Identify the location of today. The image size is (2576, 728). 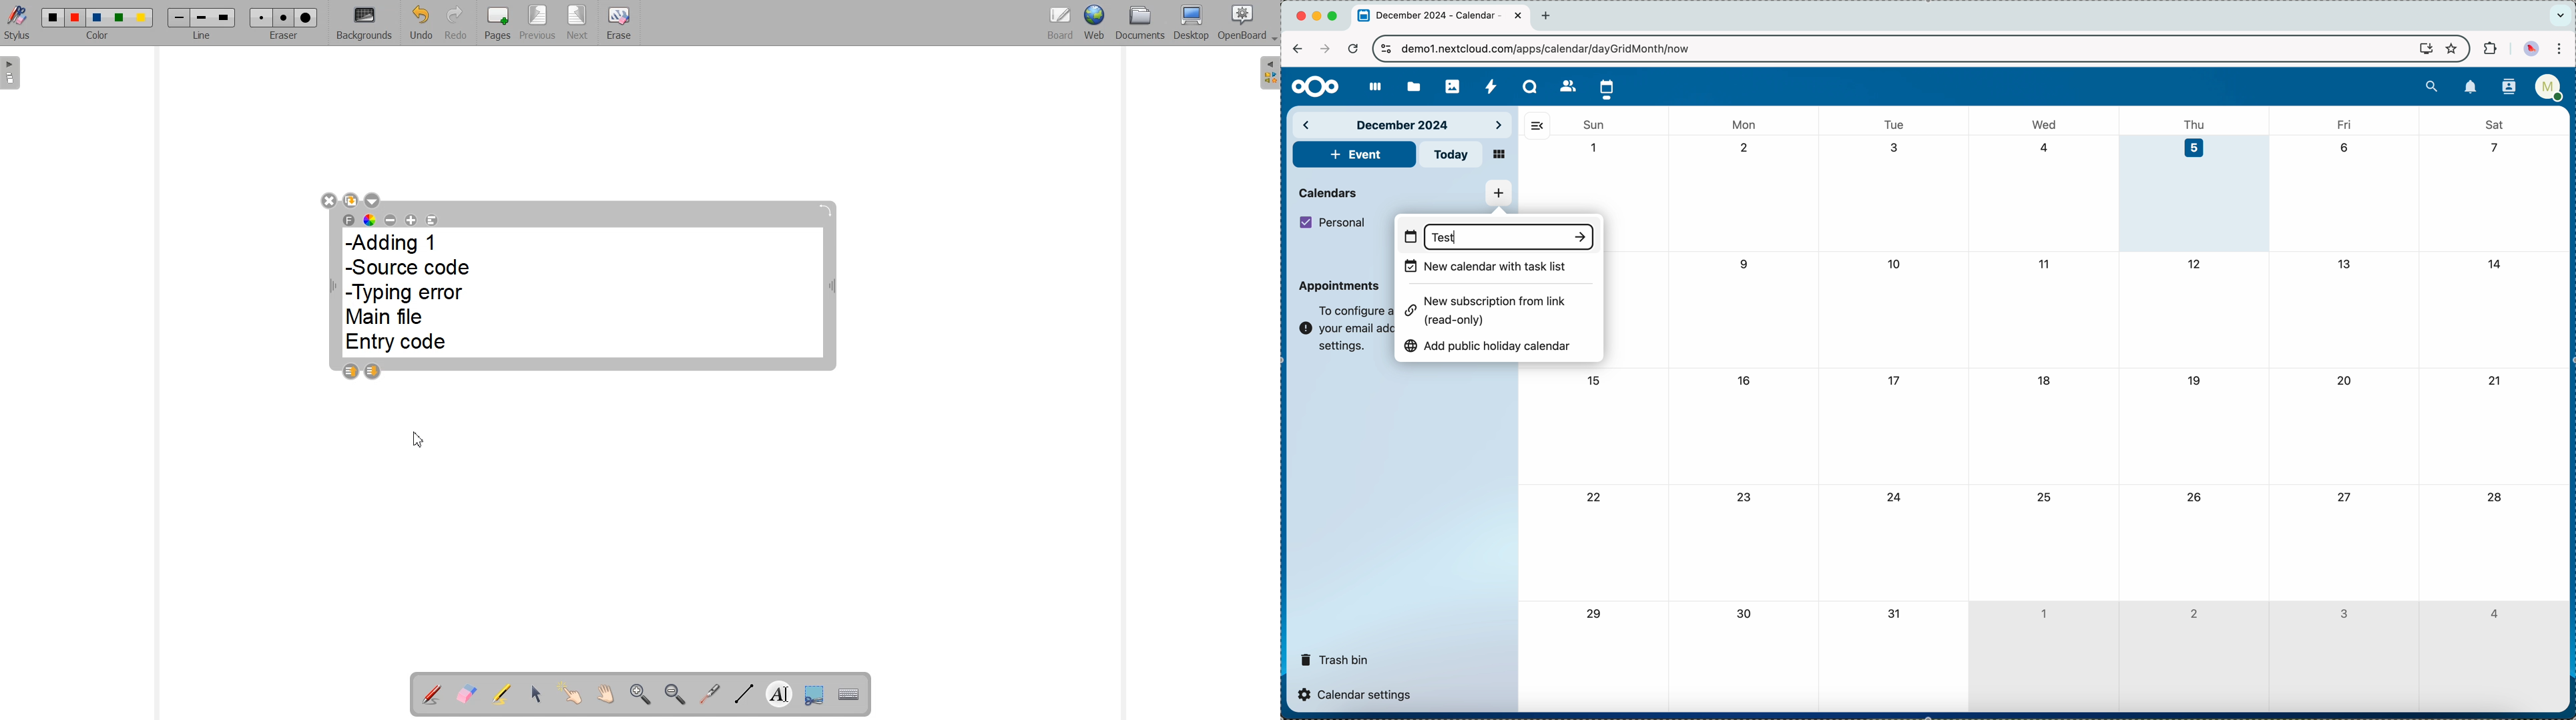
(1452, 154).